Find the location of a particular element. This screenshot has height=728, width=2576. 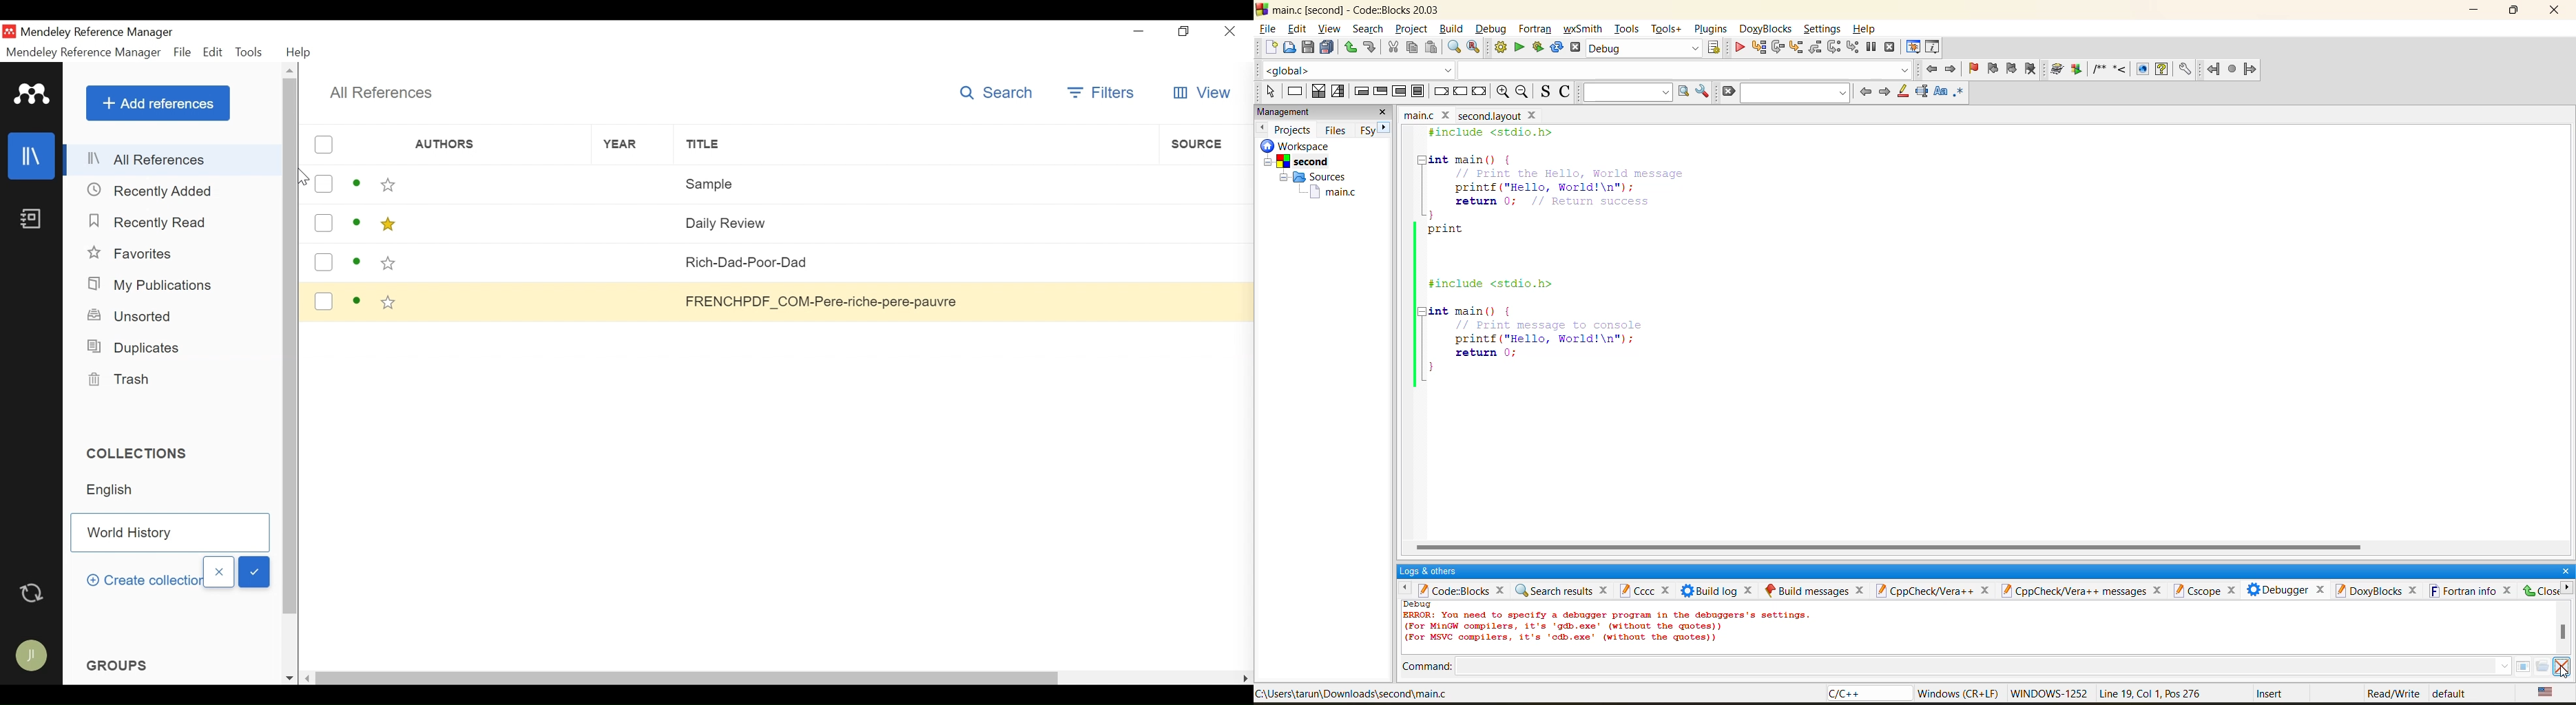

open is located at coordinates (1289, 47).